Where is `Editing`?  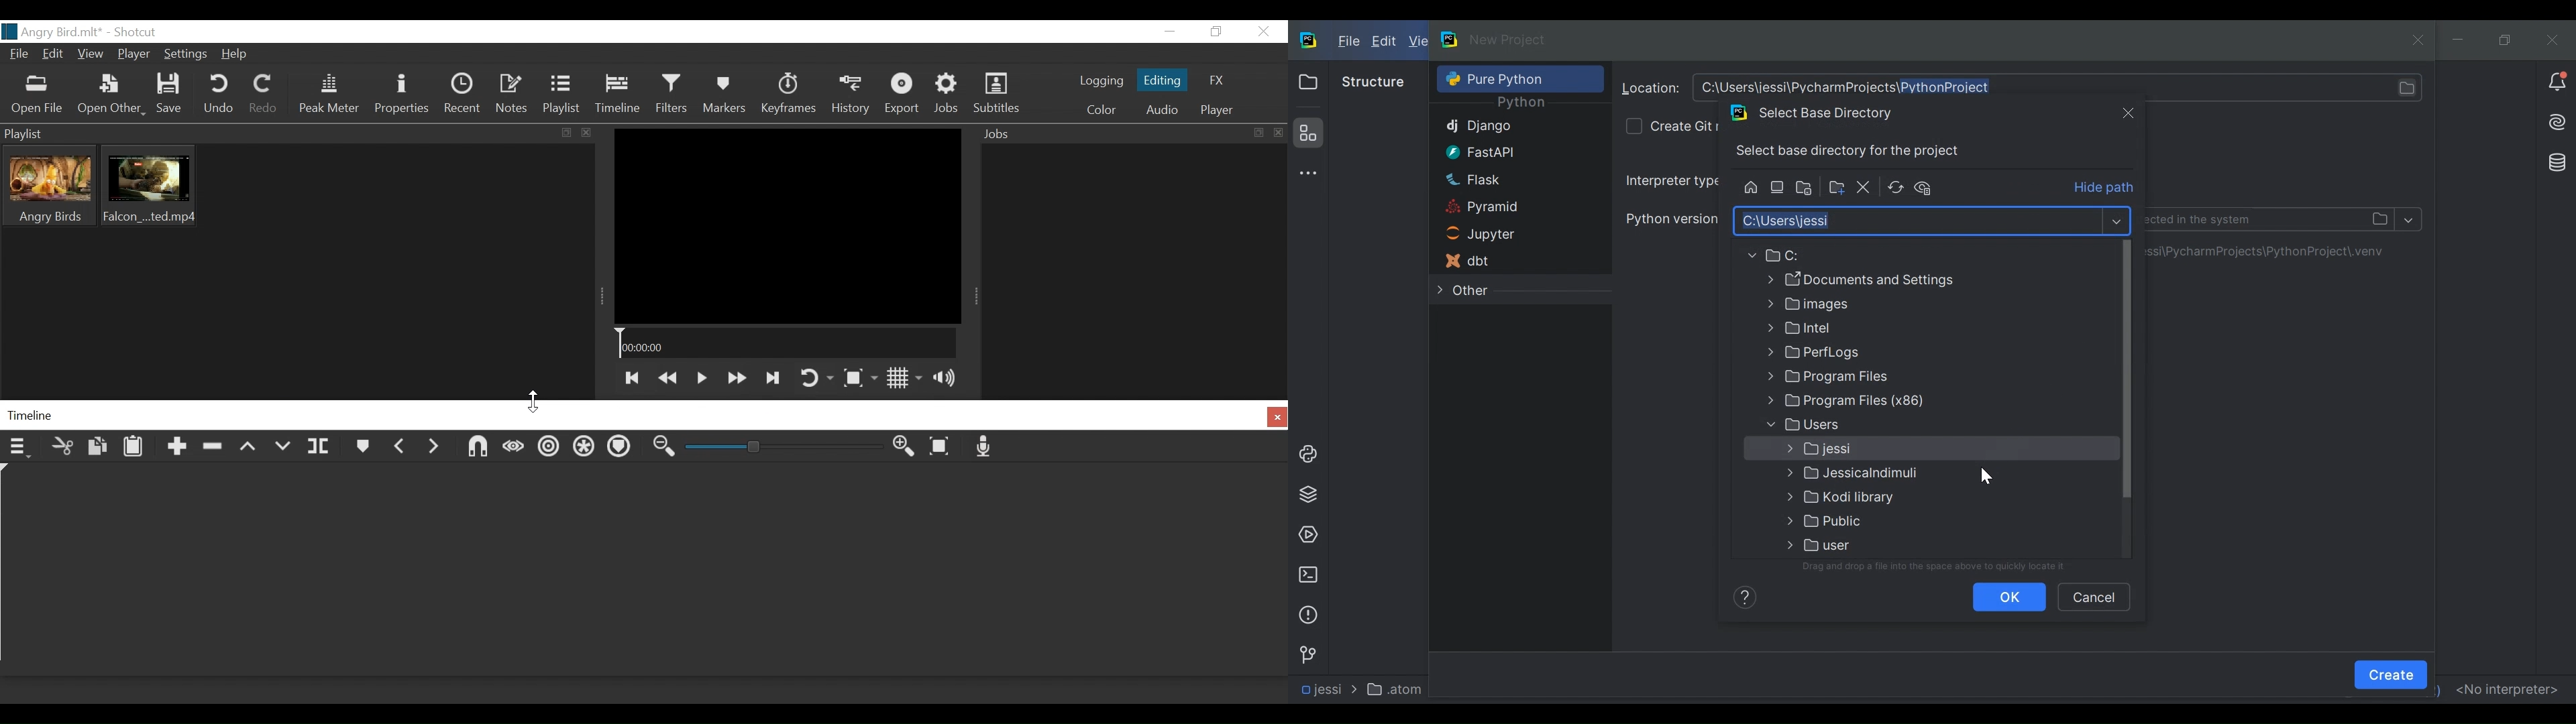 Editing is located at coordinates (1162, 78).